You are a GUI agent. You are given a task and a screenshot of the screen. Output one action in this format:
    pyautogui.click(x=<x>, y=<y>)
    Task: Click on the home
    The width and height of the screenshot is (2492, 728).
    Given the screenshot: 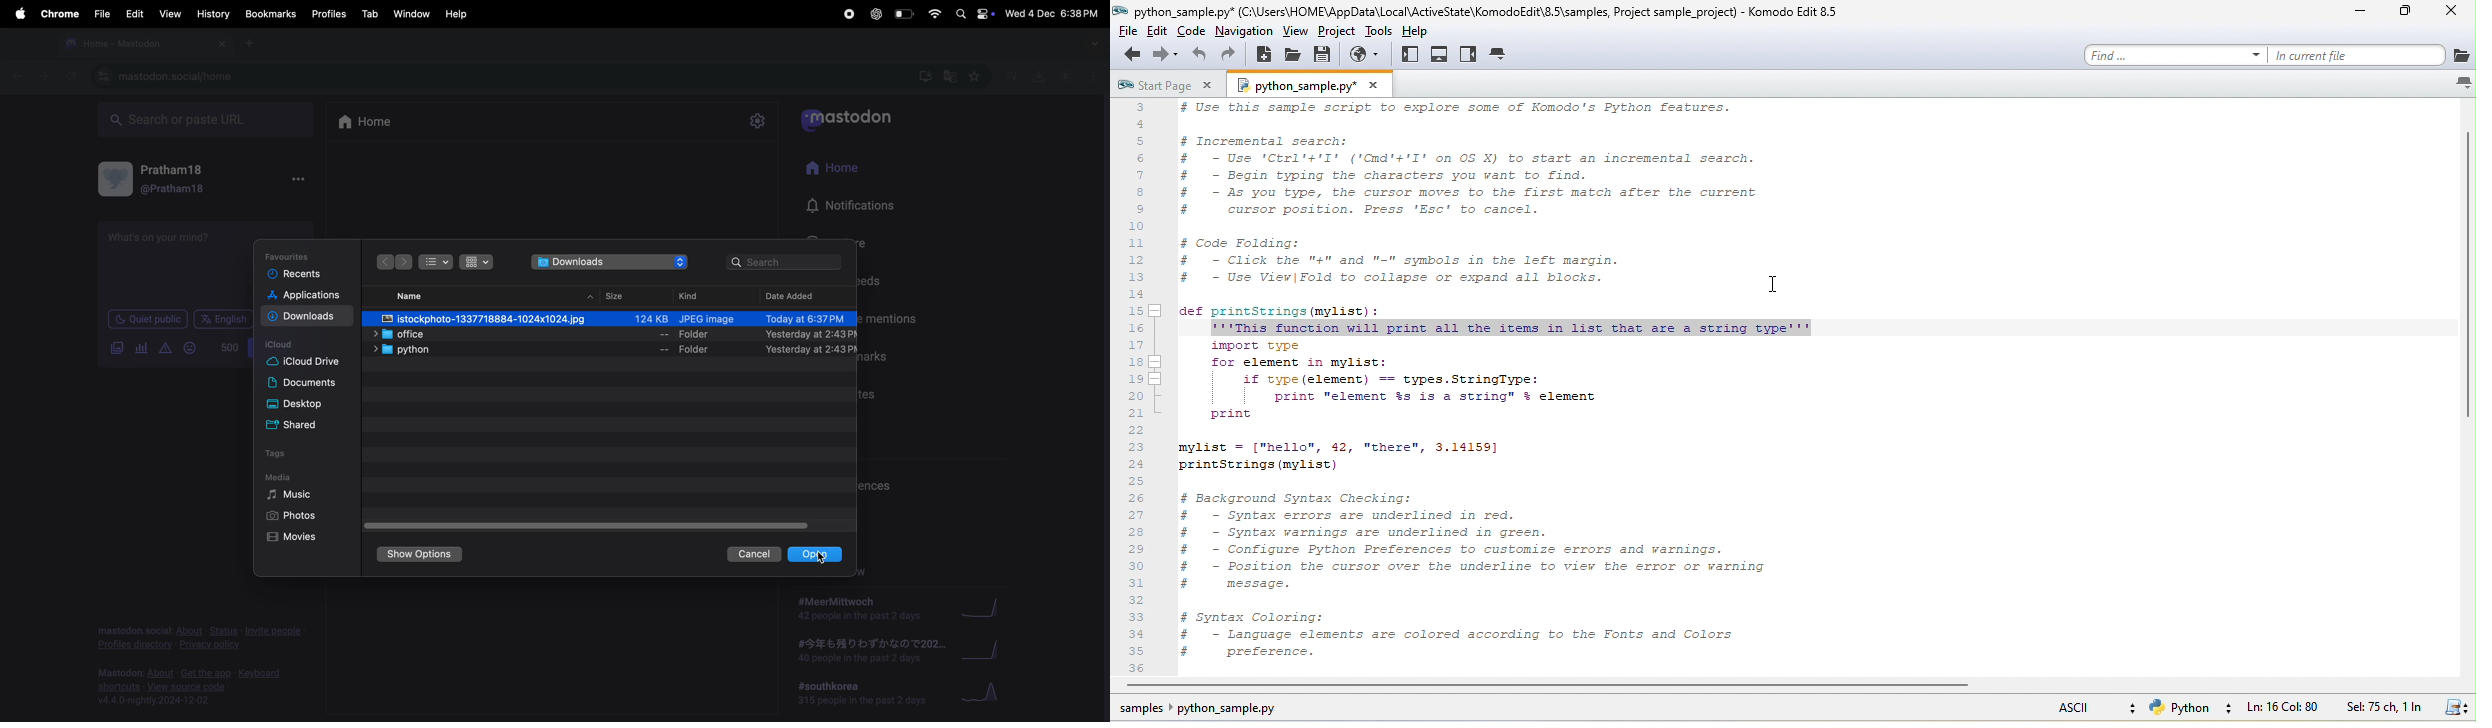 What is the action you would take?
    pyautogui.click(x=374, y=123)
    